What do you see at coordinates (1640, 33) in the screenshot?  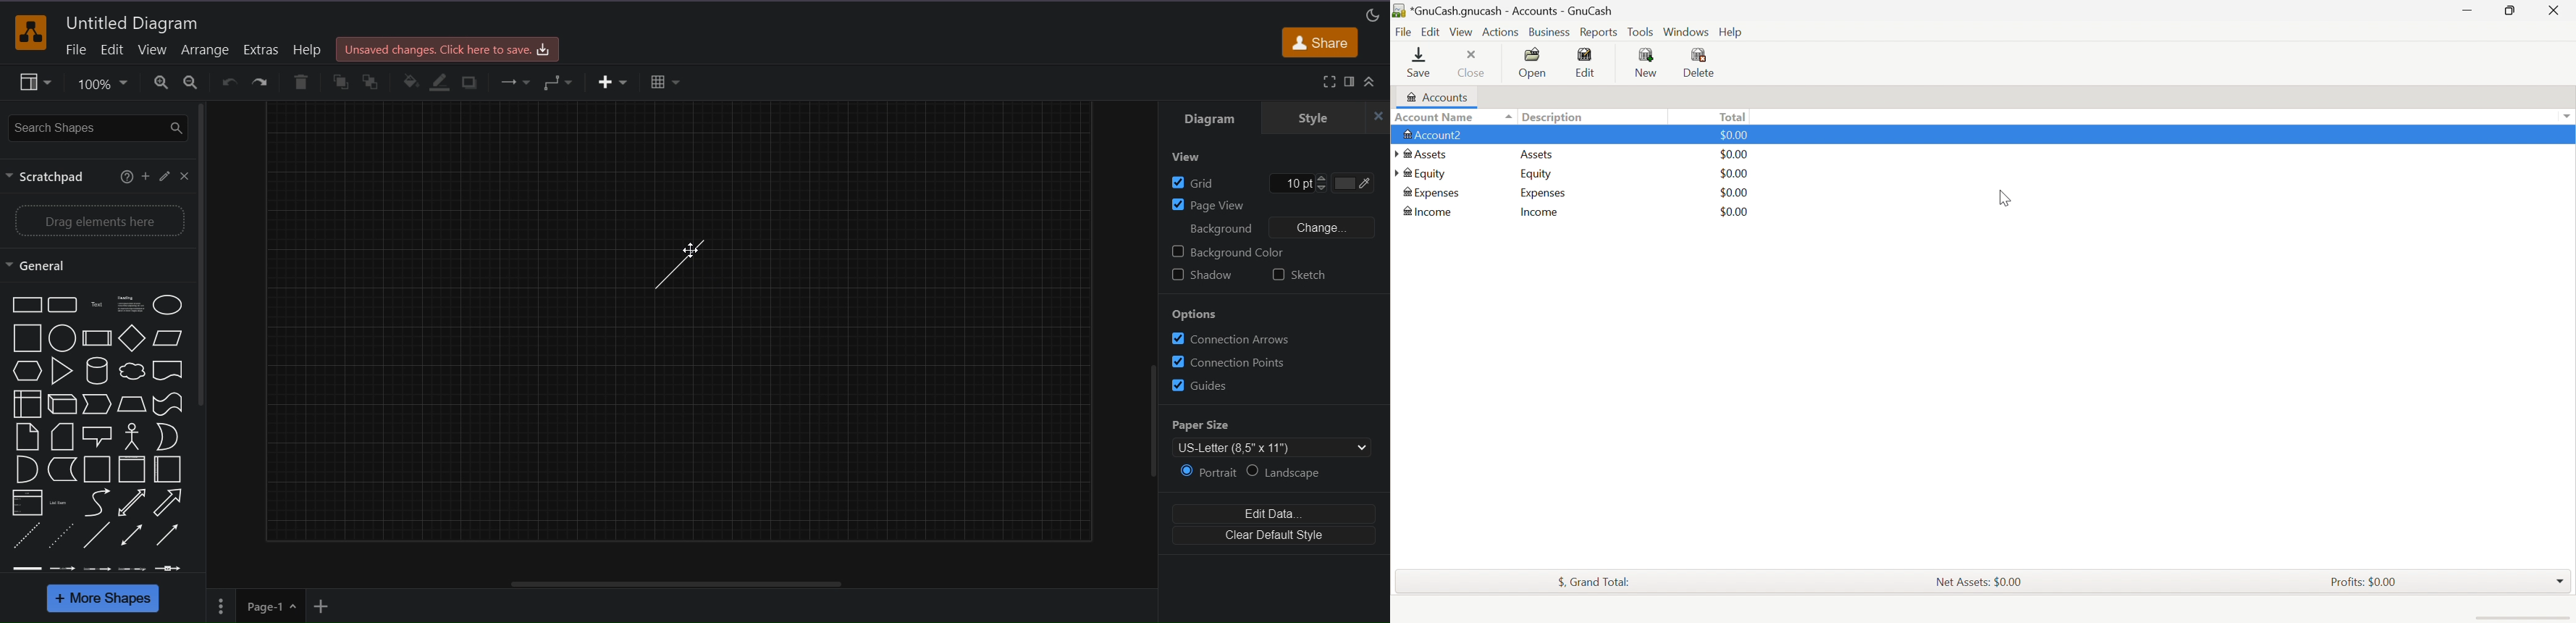 I see `Tools` at bounding box center [1640, 33].